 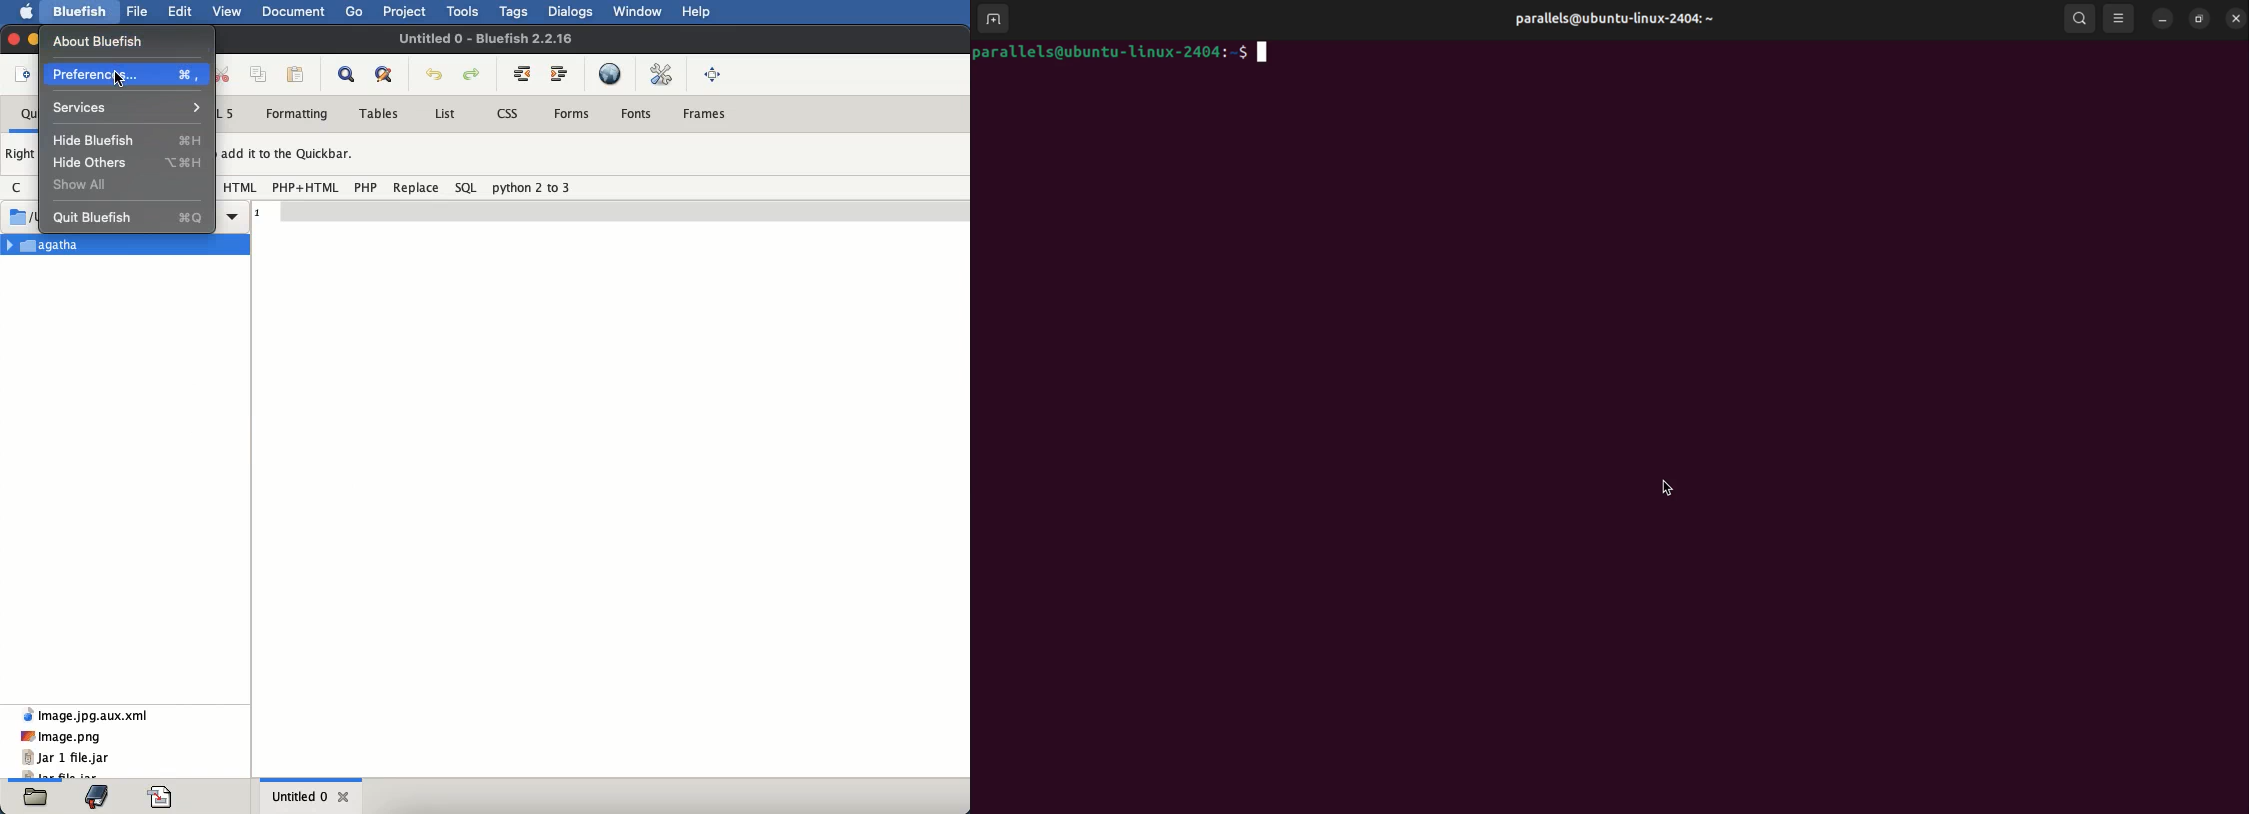 I want to click on edit, so click(x=179, y=11).